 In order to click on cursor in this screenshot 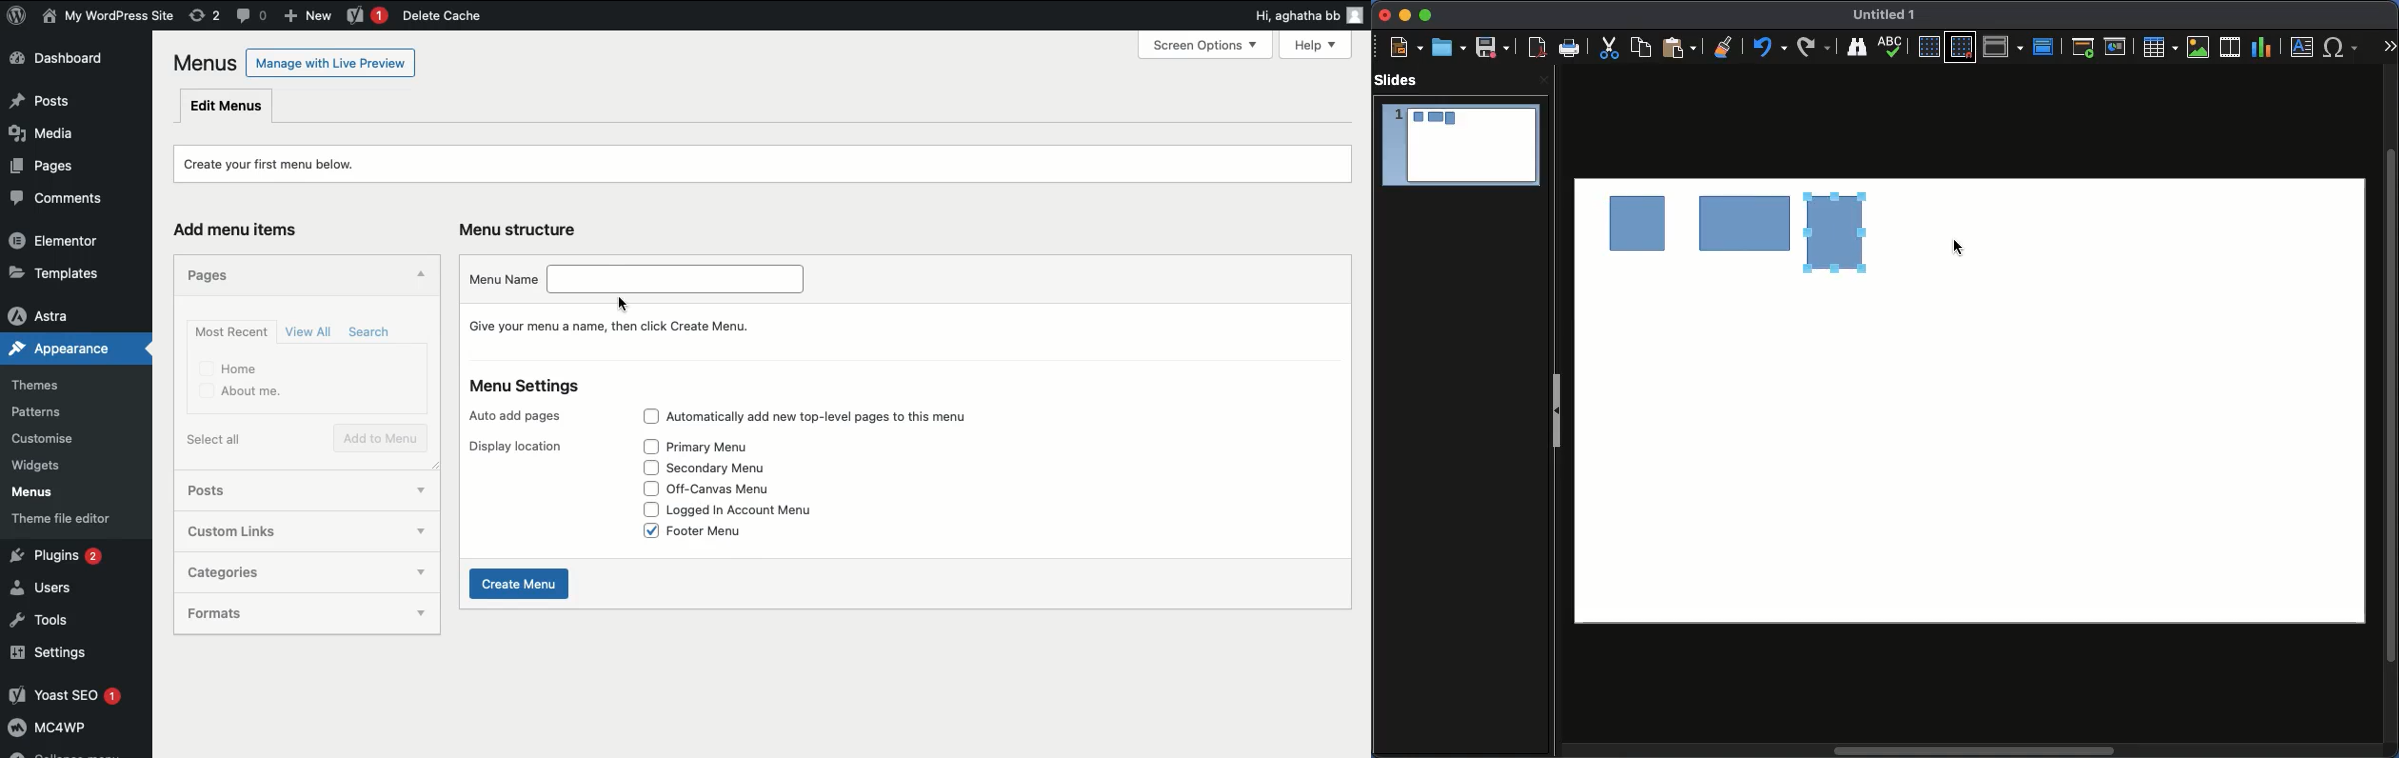, I will do `click(1956, 250)`.